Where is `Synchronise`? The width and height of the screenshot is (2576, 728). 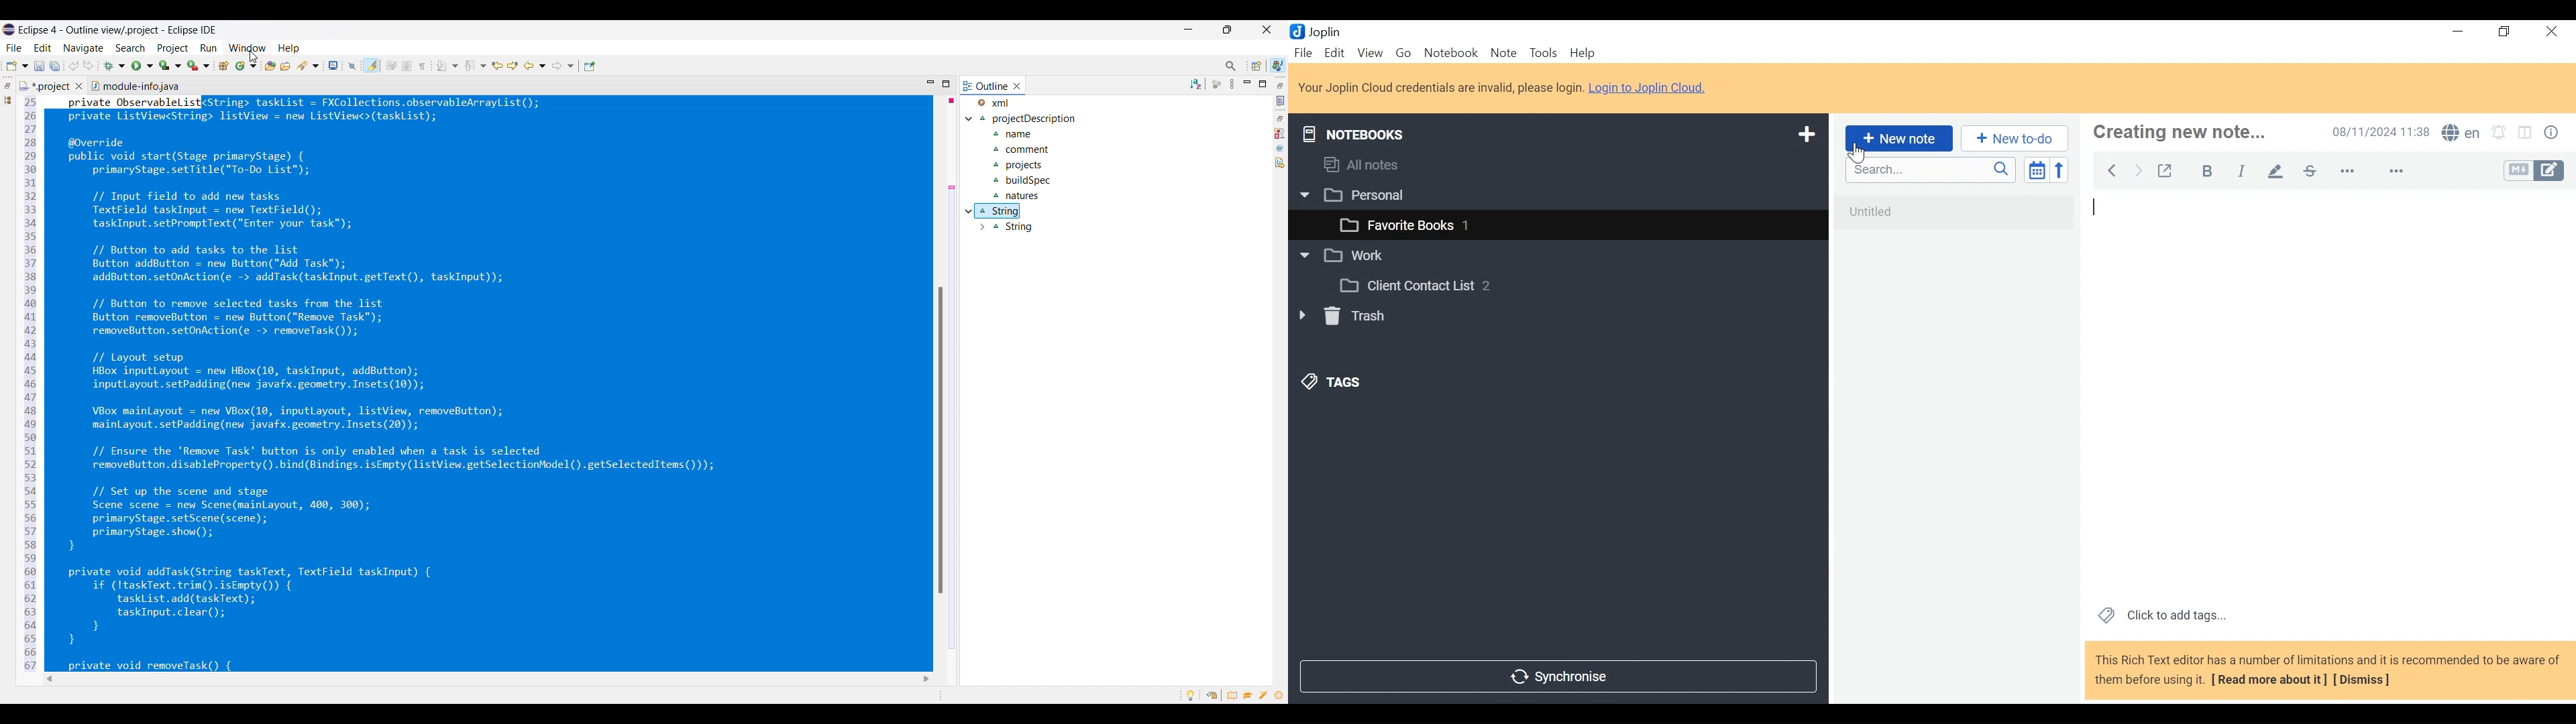 Synchronise is located at coordinates (1560, 676).